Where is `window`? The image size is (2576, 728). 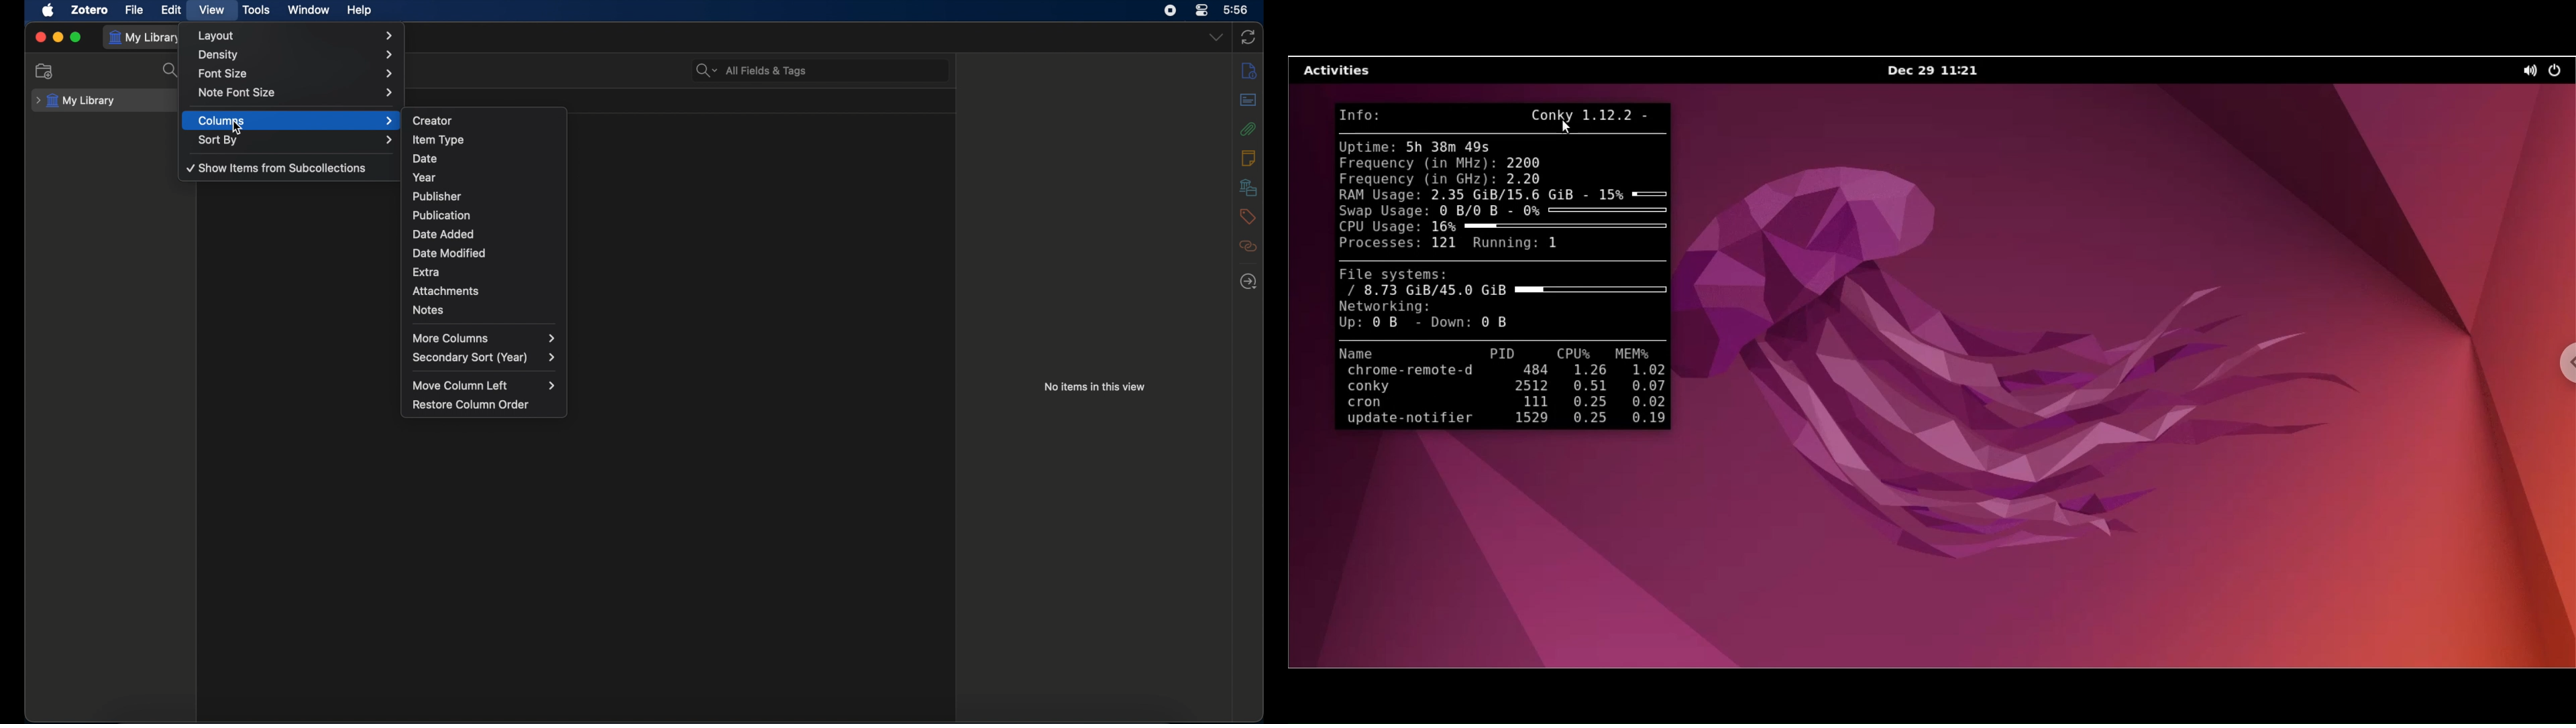
window is located at coordinates (309, 10).